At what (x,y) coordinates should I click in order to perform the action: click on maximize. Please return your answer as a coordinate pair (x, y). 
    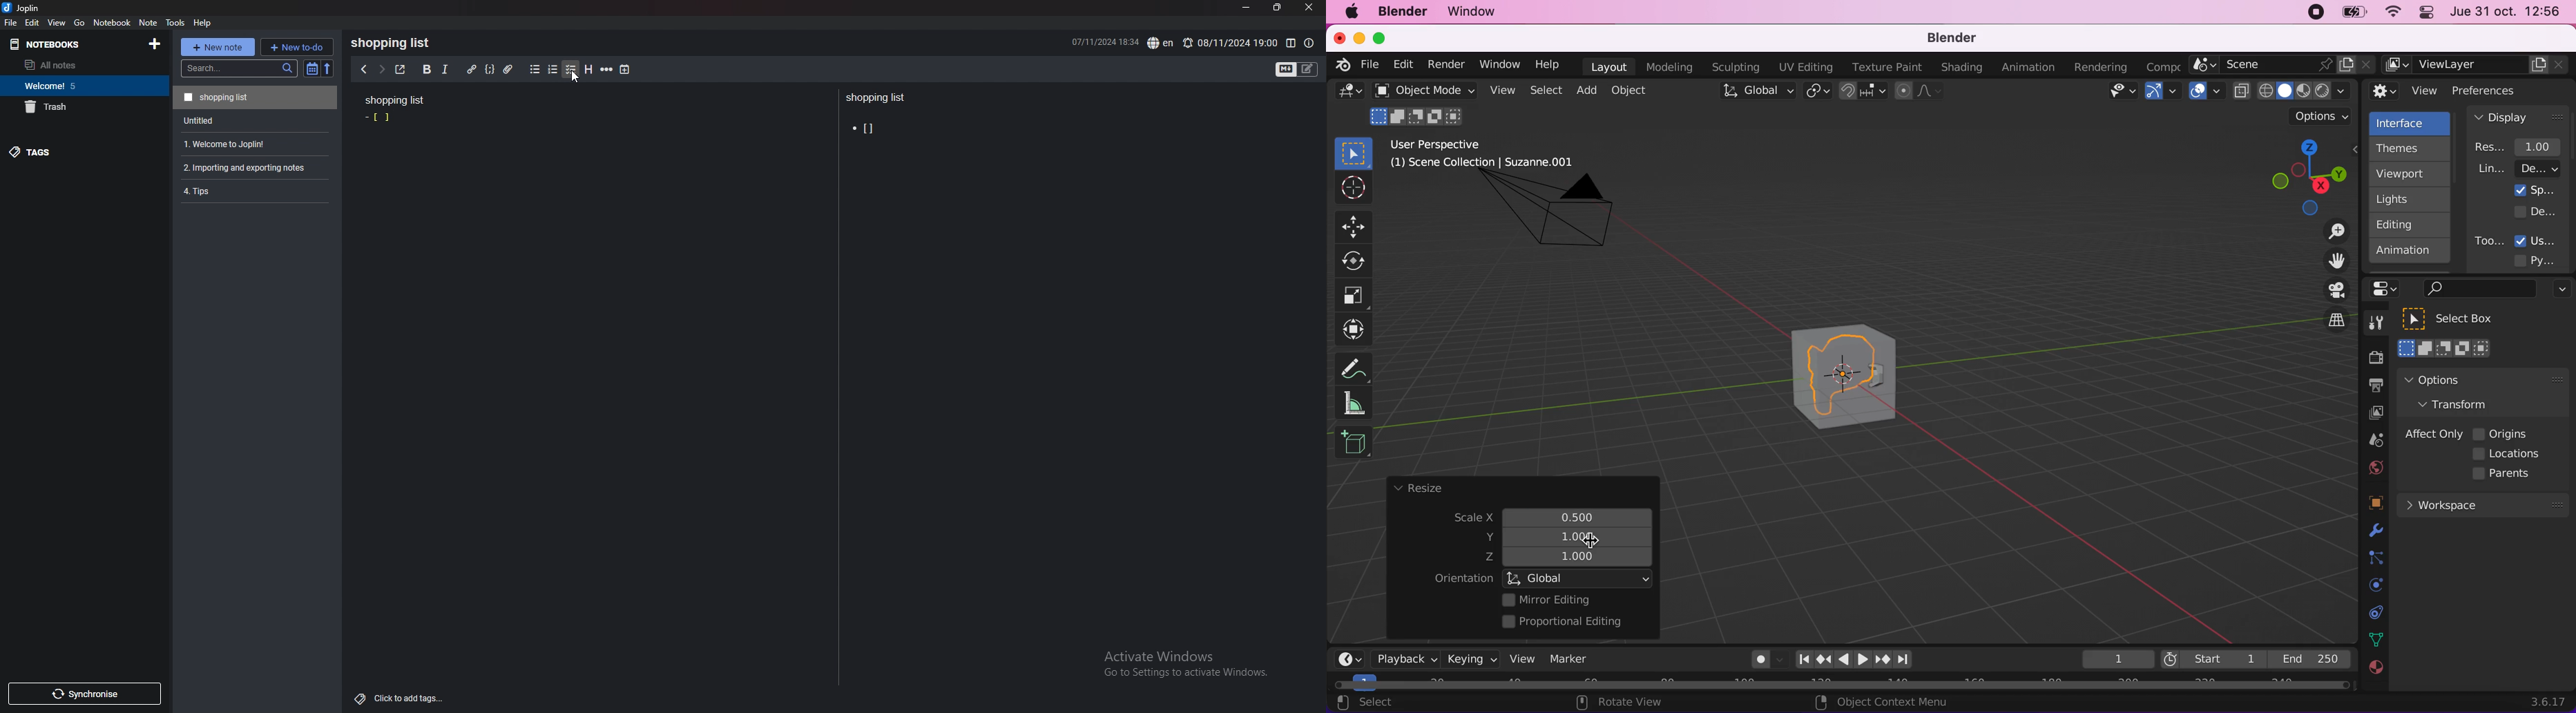
    Looking at the image, I should click on (1385, 38).